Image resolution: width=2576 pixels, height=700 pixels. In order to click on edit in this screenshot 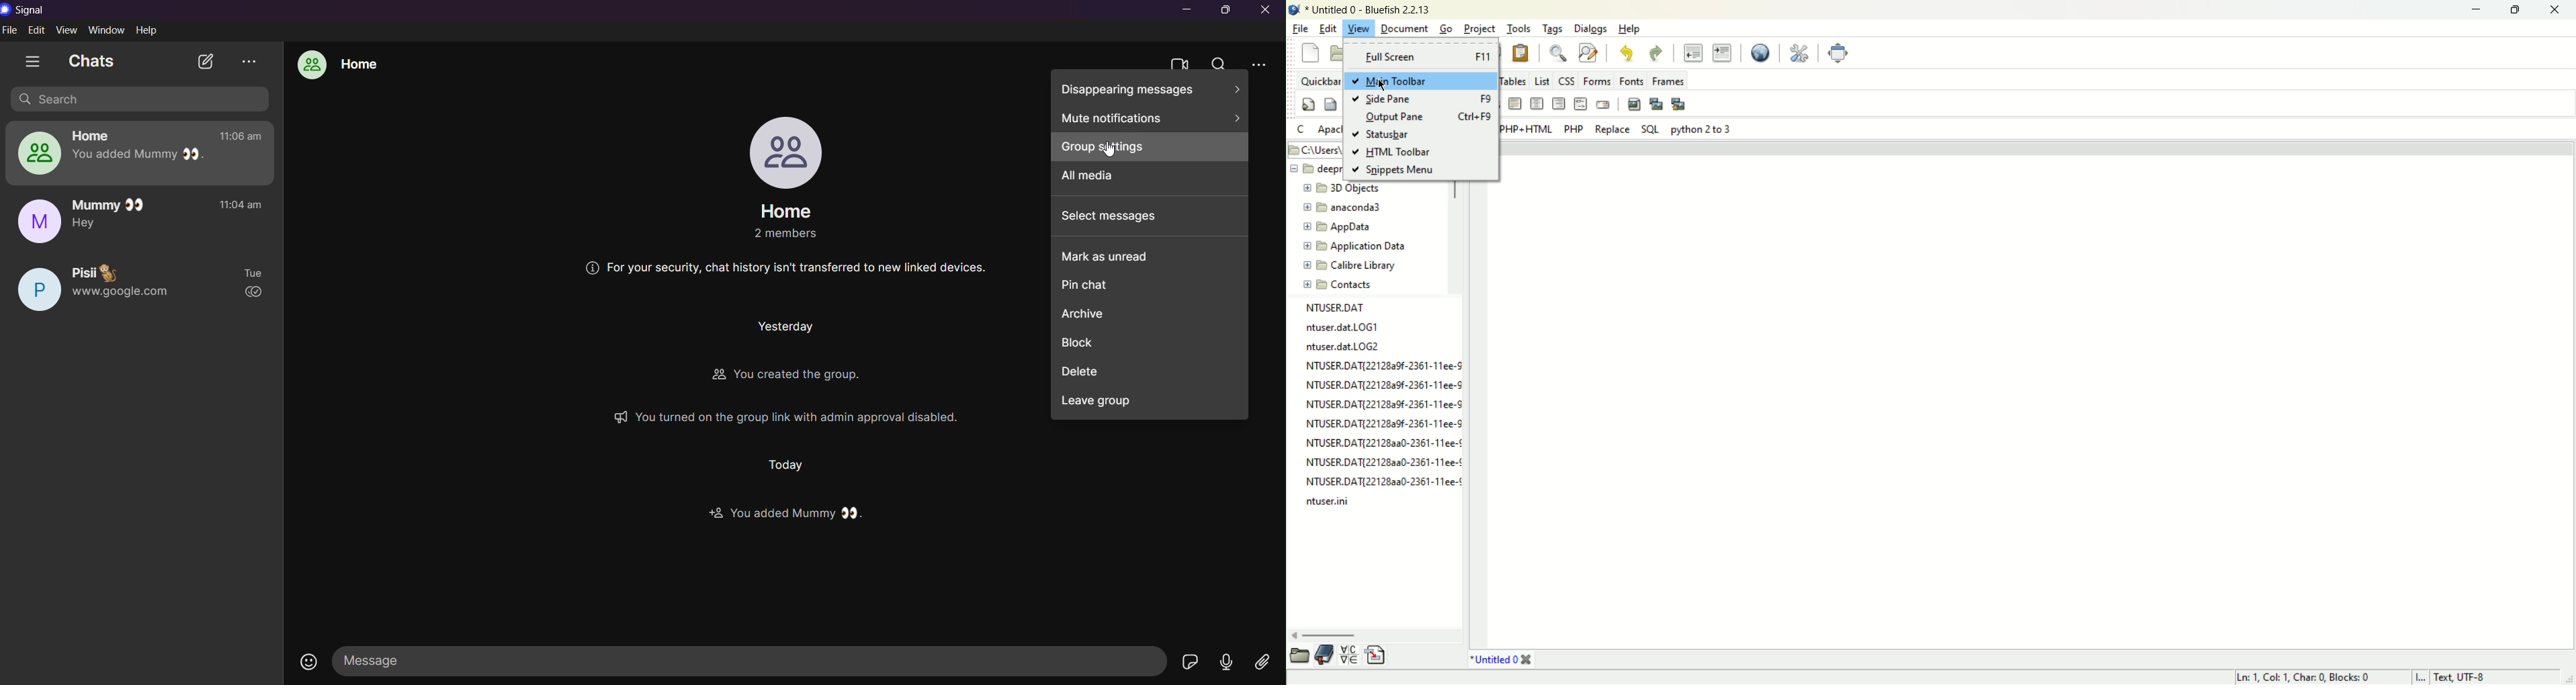, I will do `click(38, 30)`.